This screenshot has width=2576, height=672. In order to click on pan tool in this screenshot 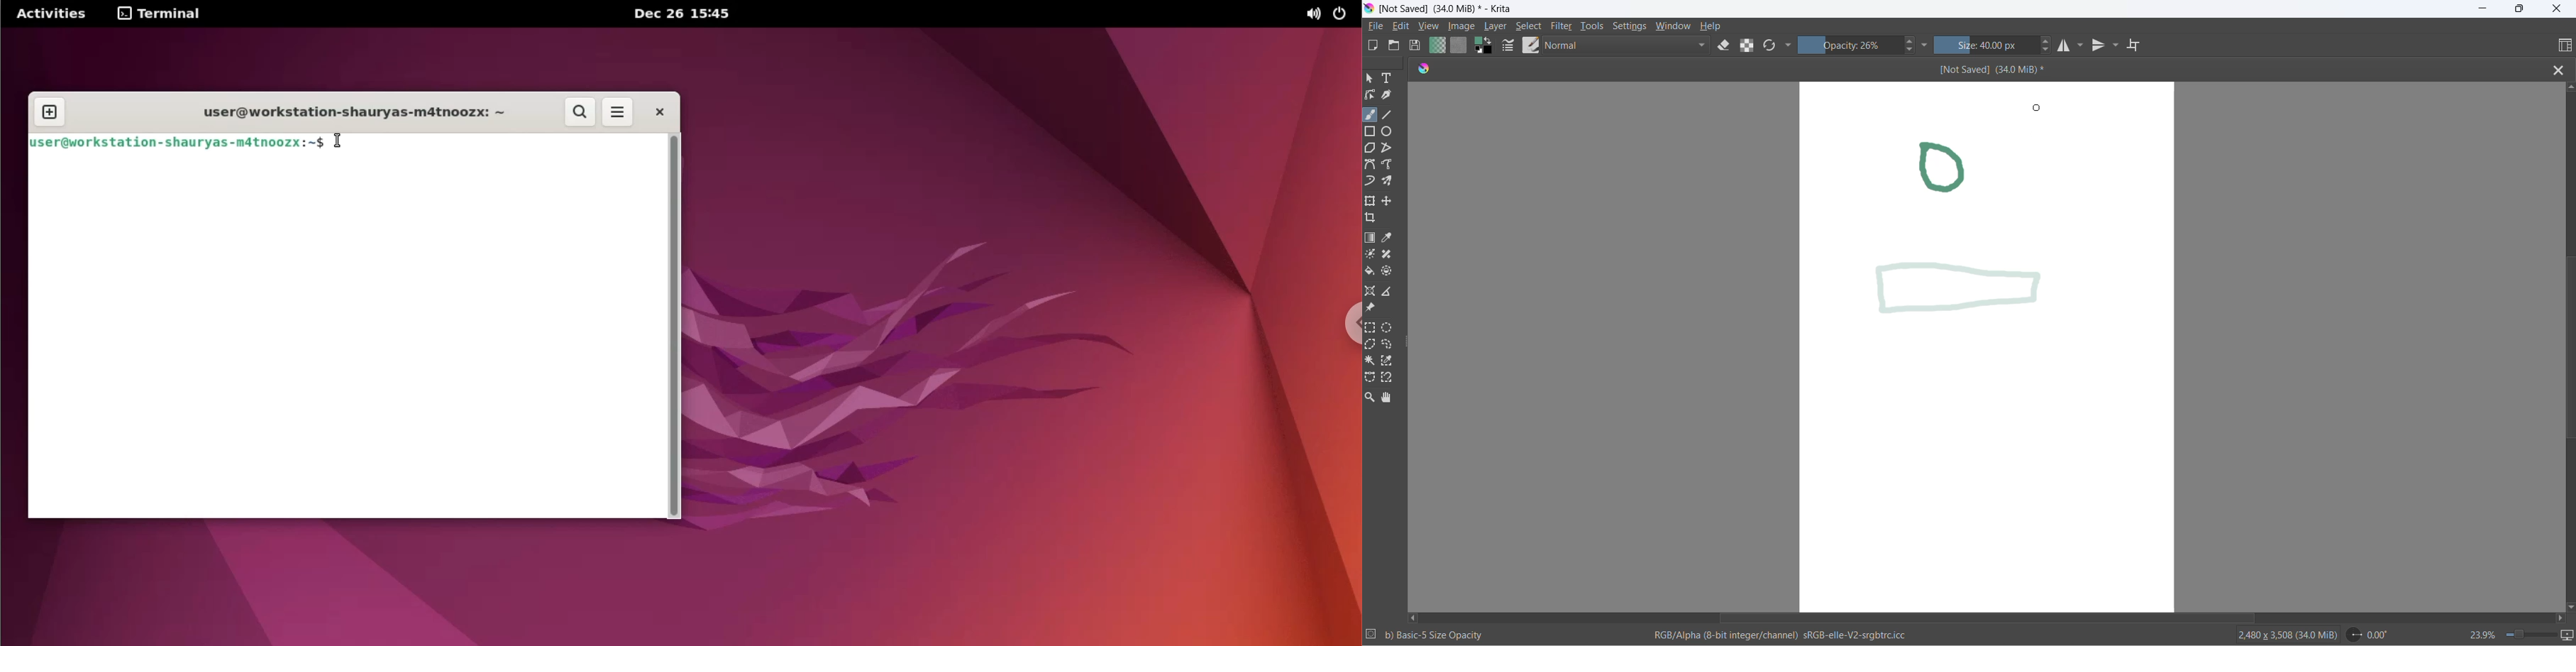, I will do `click(1388, 395)`.